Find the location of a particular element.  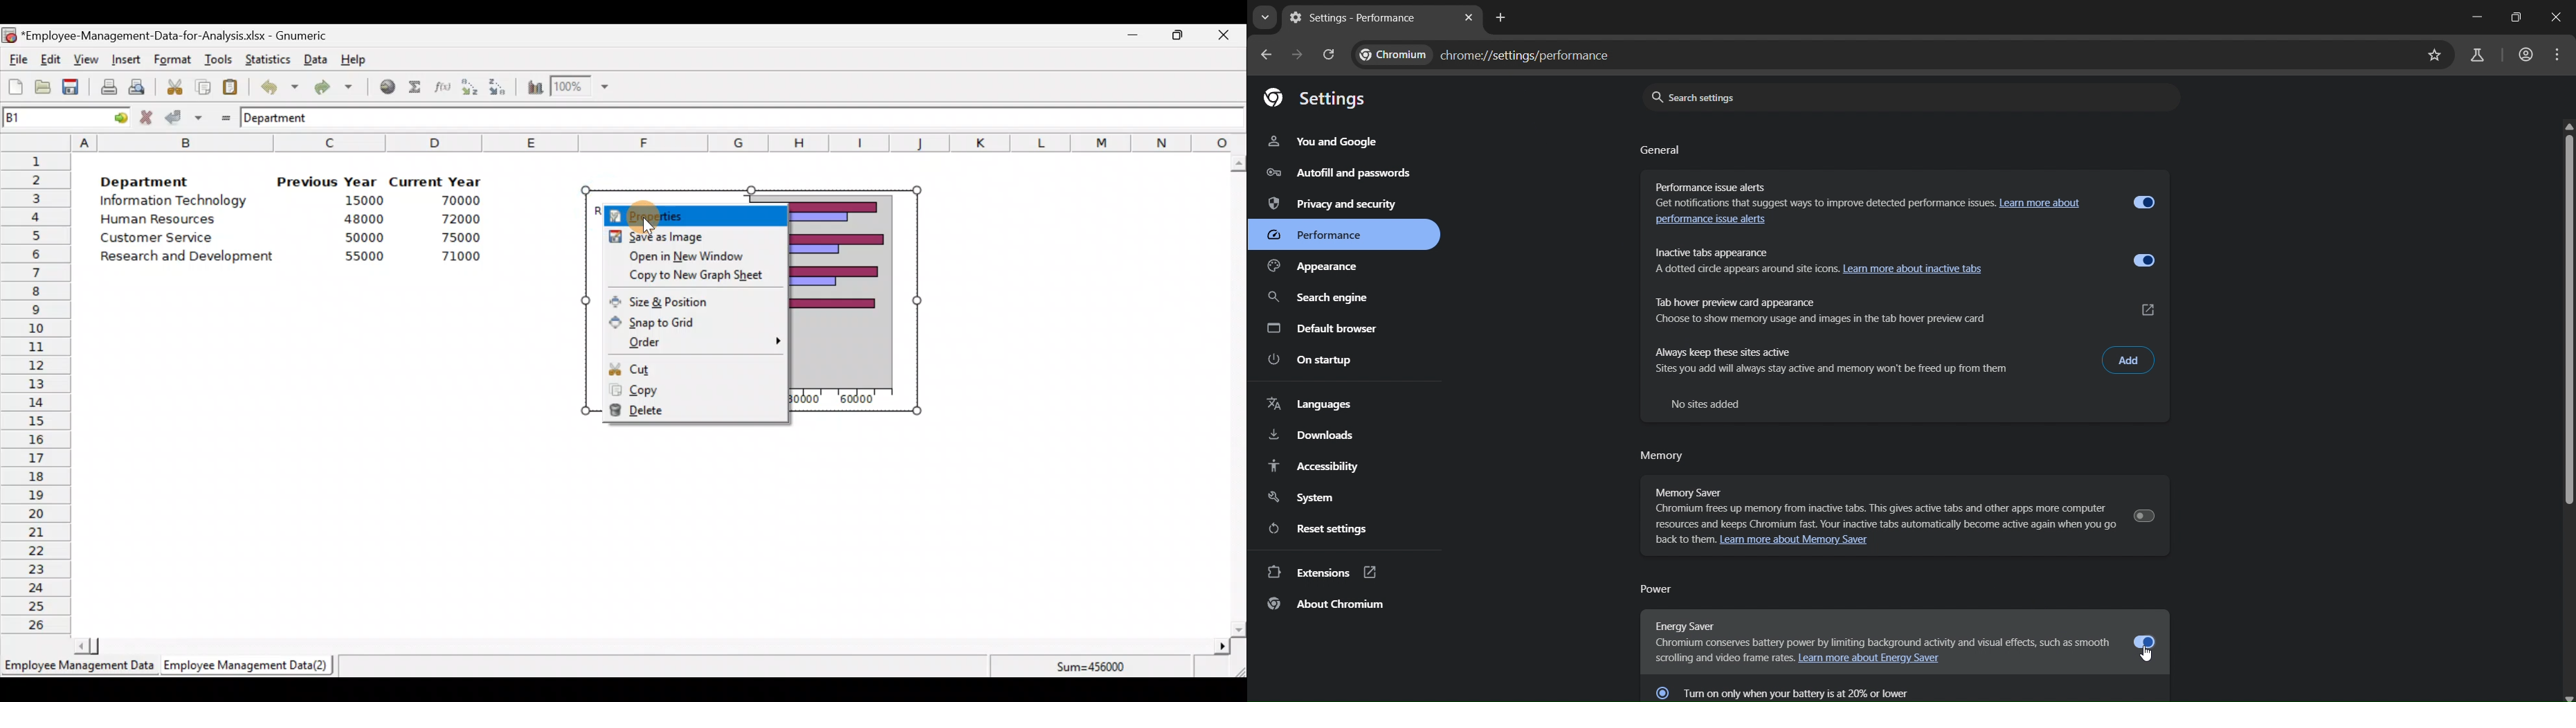

Department is located at coordinates (284, 117).